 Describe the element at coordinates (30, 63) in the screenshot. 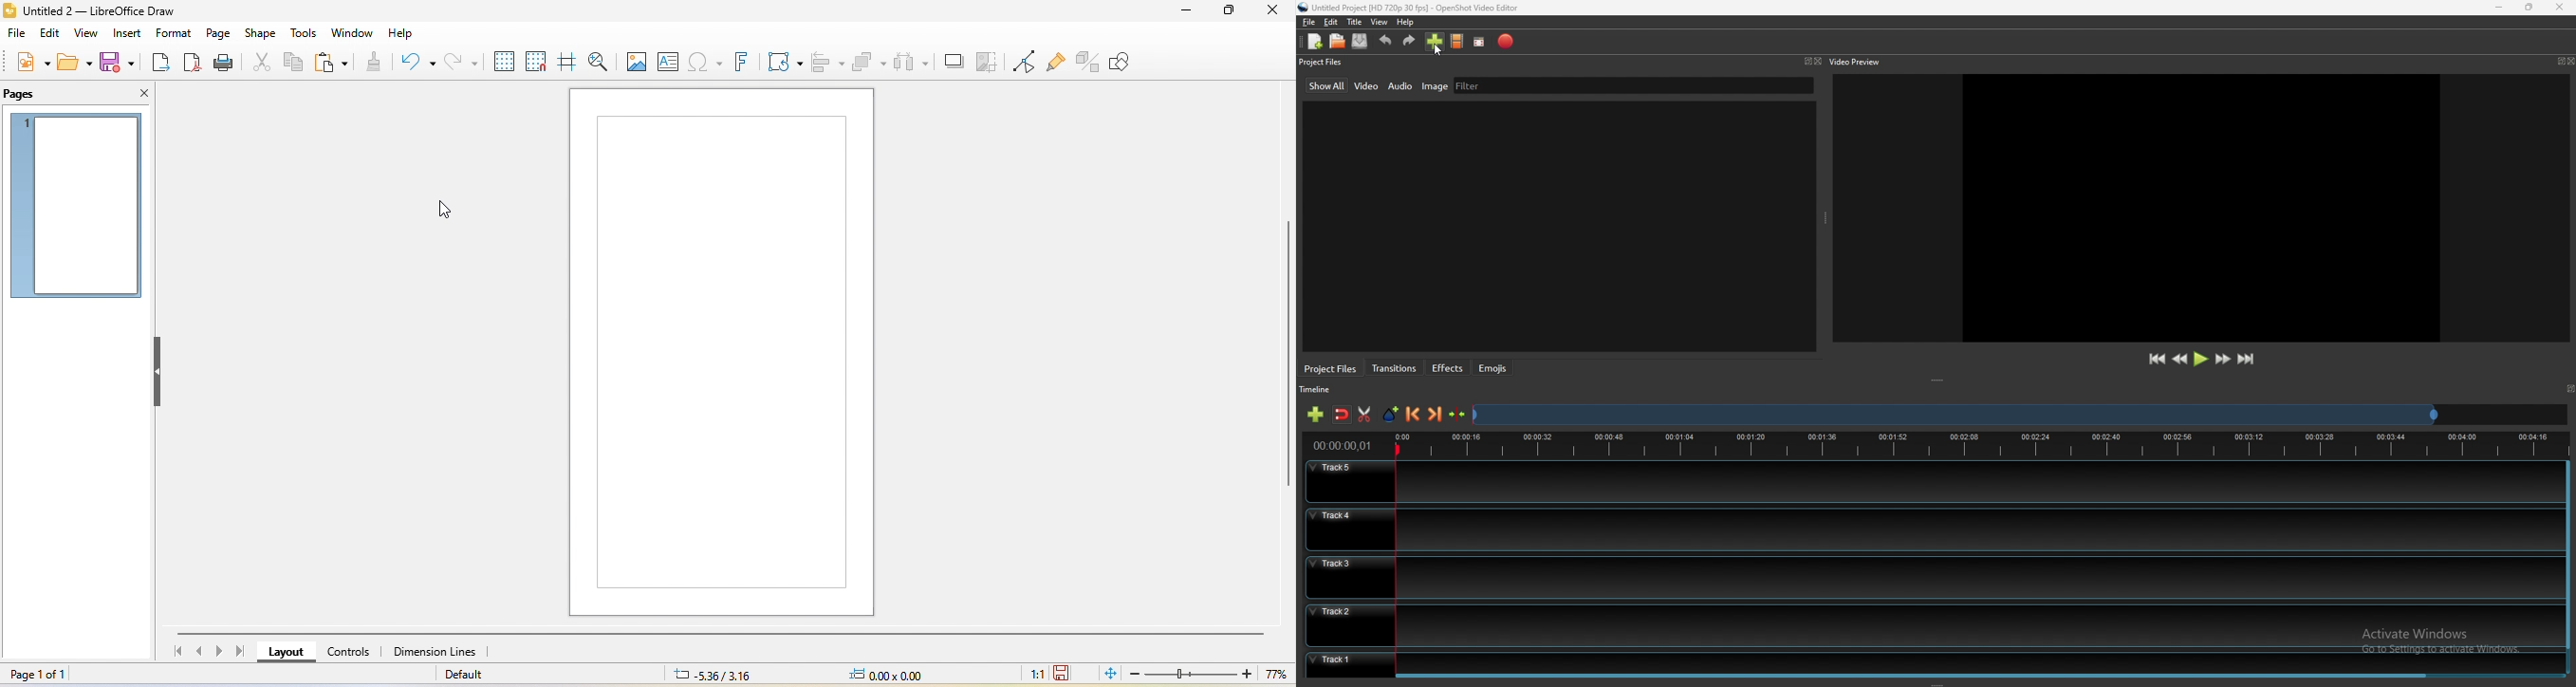

I see `new` at that location.